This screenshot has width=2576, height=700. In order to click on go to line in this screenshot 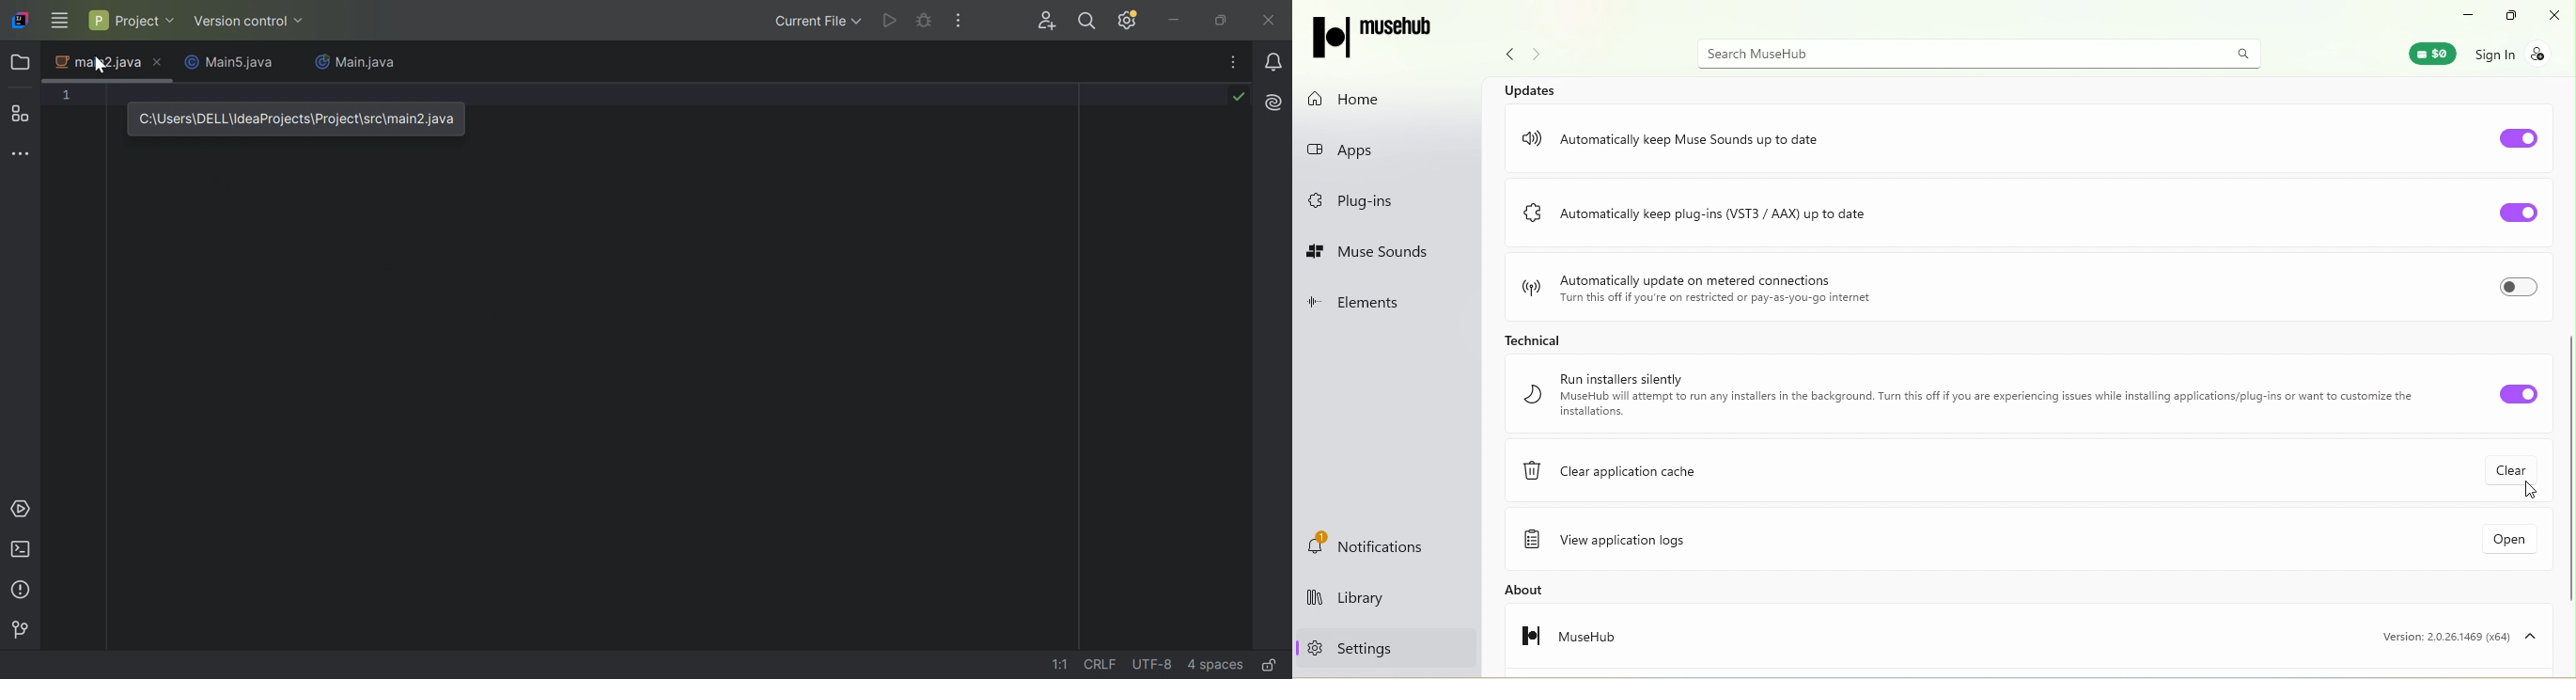, I will do `click(1062, 664)`.